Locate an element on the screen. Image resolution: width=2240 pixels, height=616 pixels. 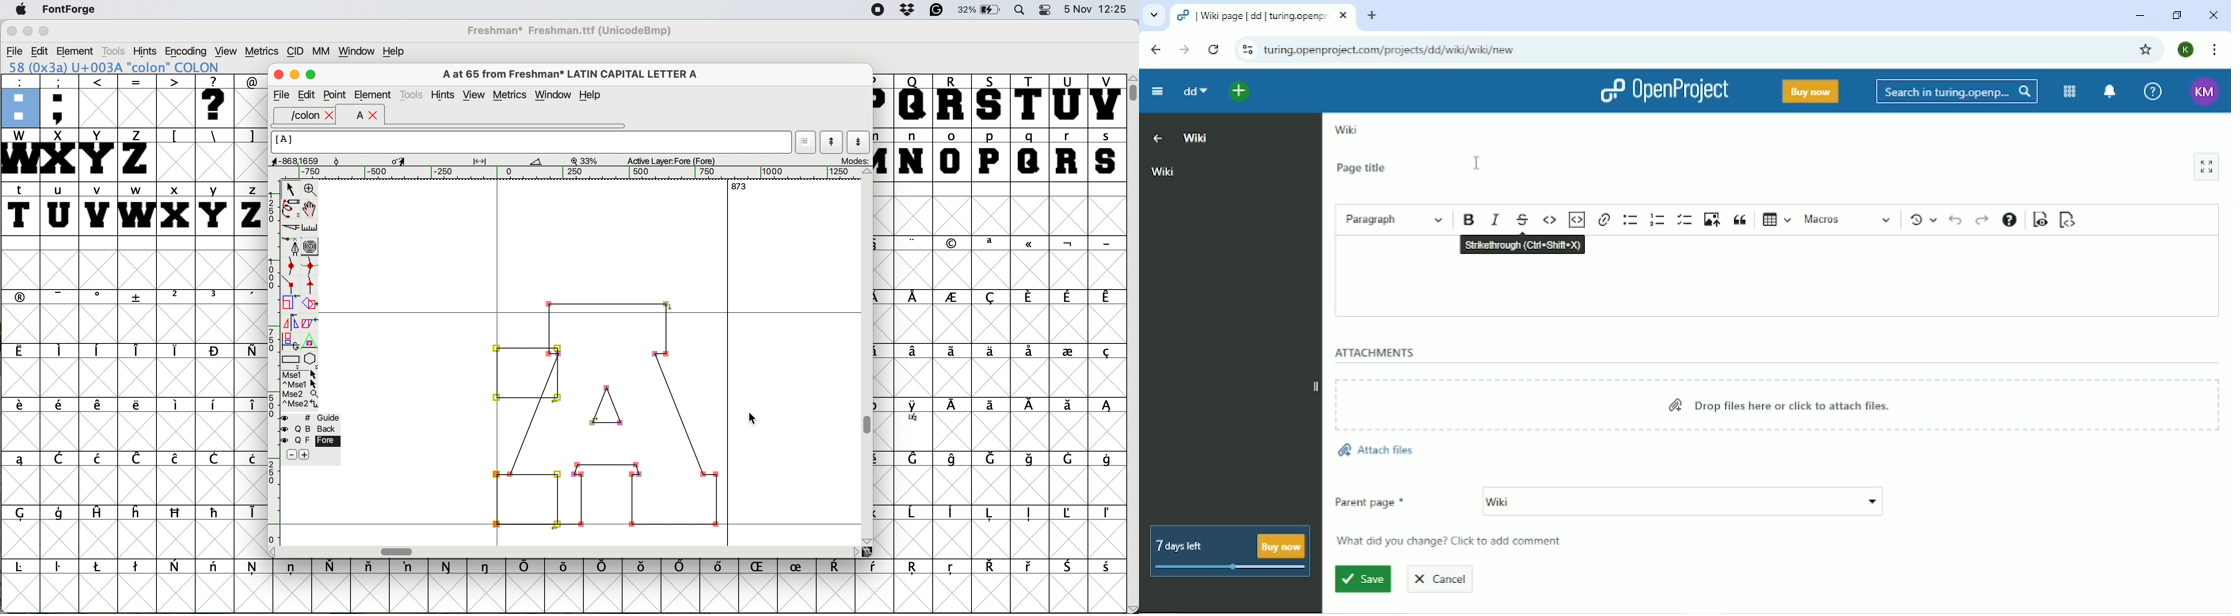
symbol is located at coordinates (992, 243).